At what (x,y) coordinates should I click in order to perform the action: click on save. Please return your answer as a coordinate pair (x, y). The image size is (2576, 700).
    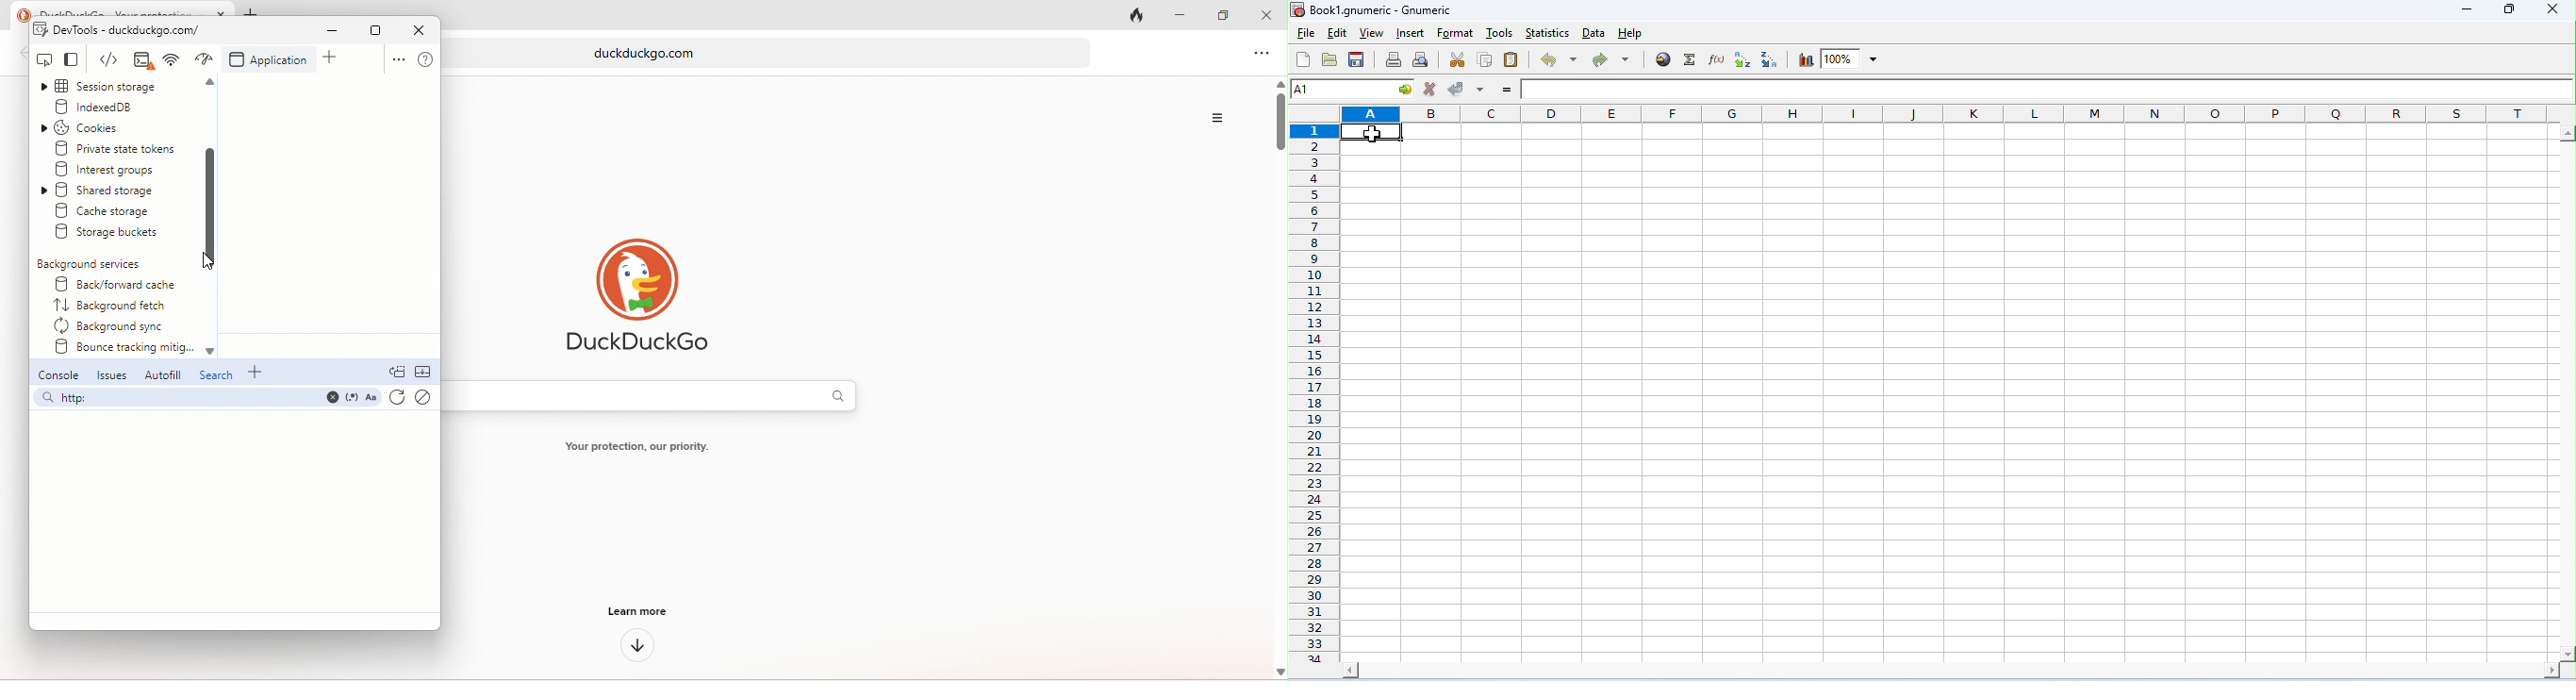
    Looking at the image, I should click on (1360, 59).